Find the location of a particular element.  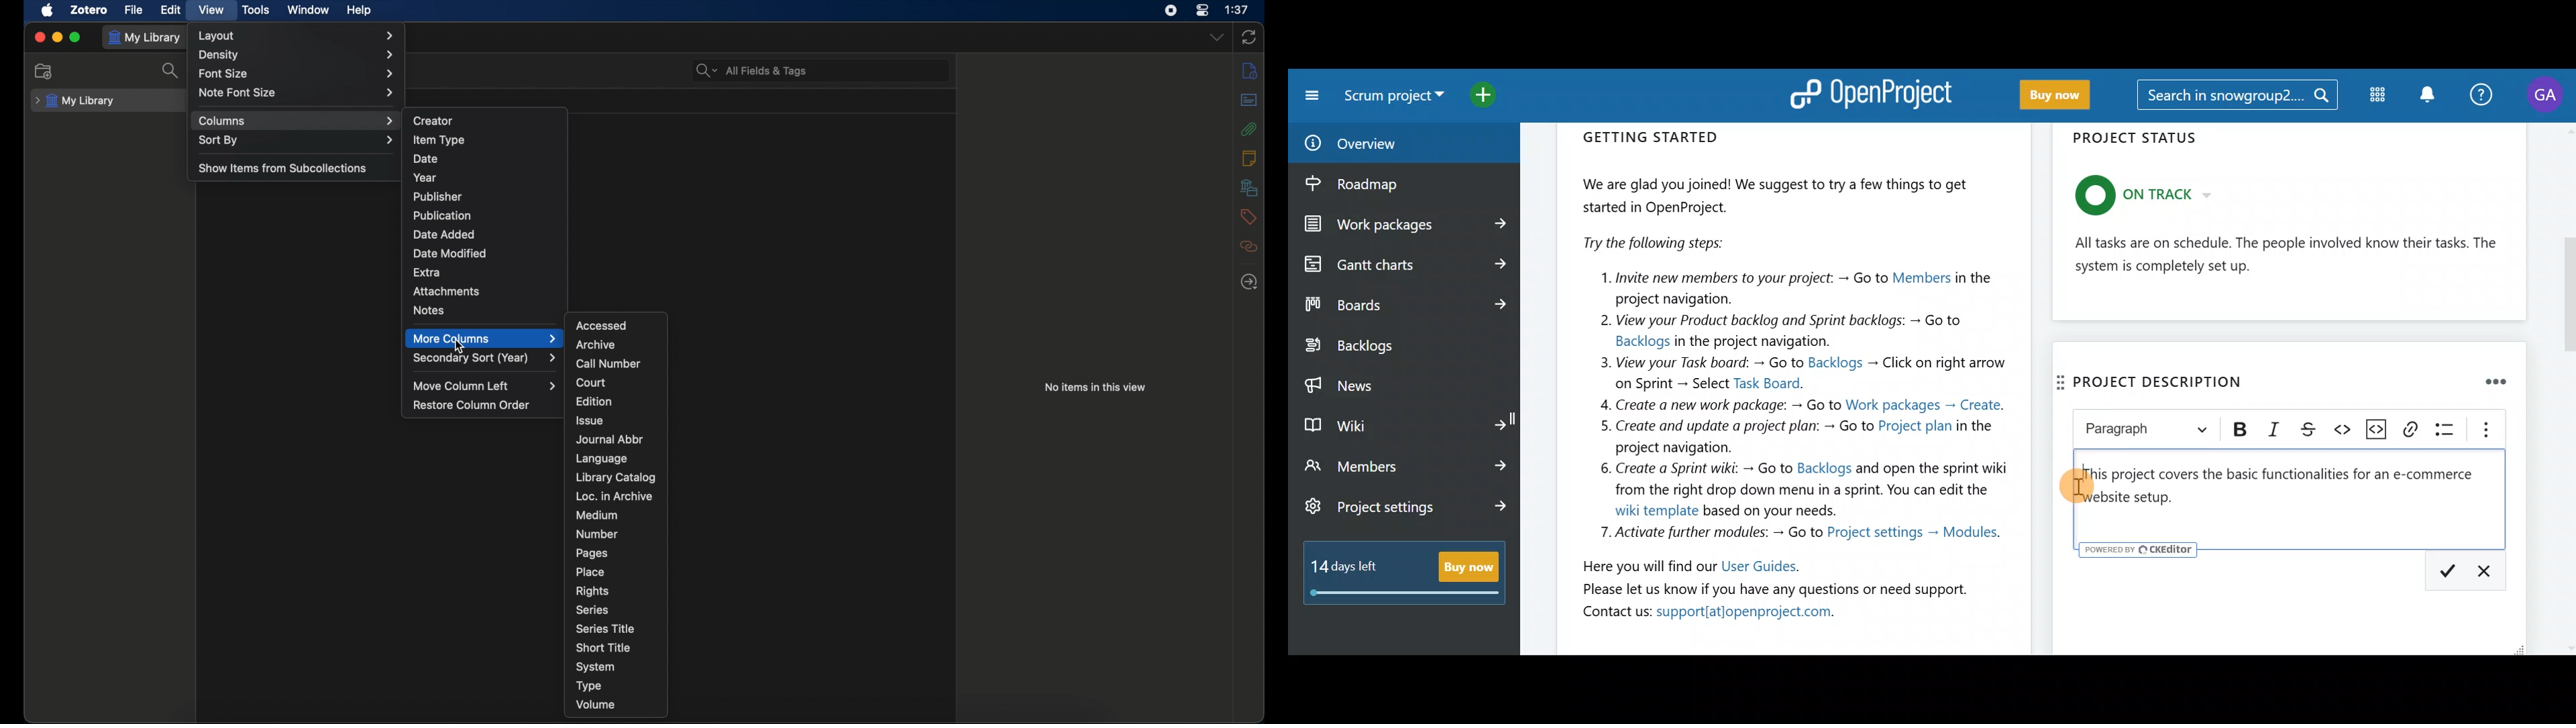

view is located at coordinates (213, 11).